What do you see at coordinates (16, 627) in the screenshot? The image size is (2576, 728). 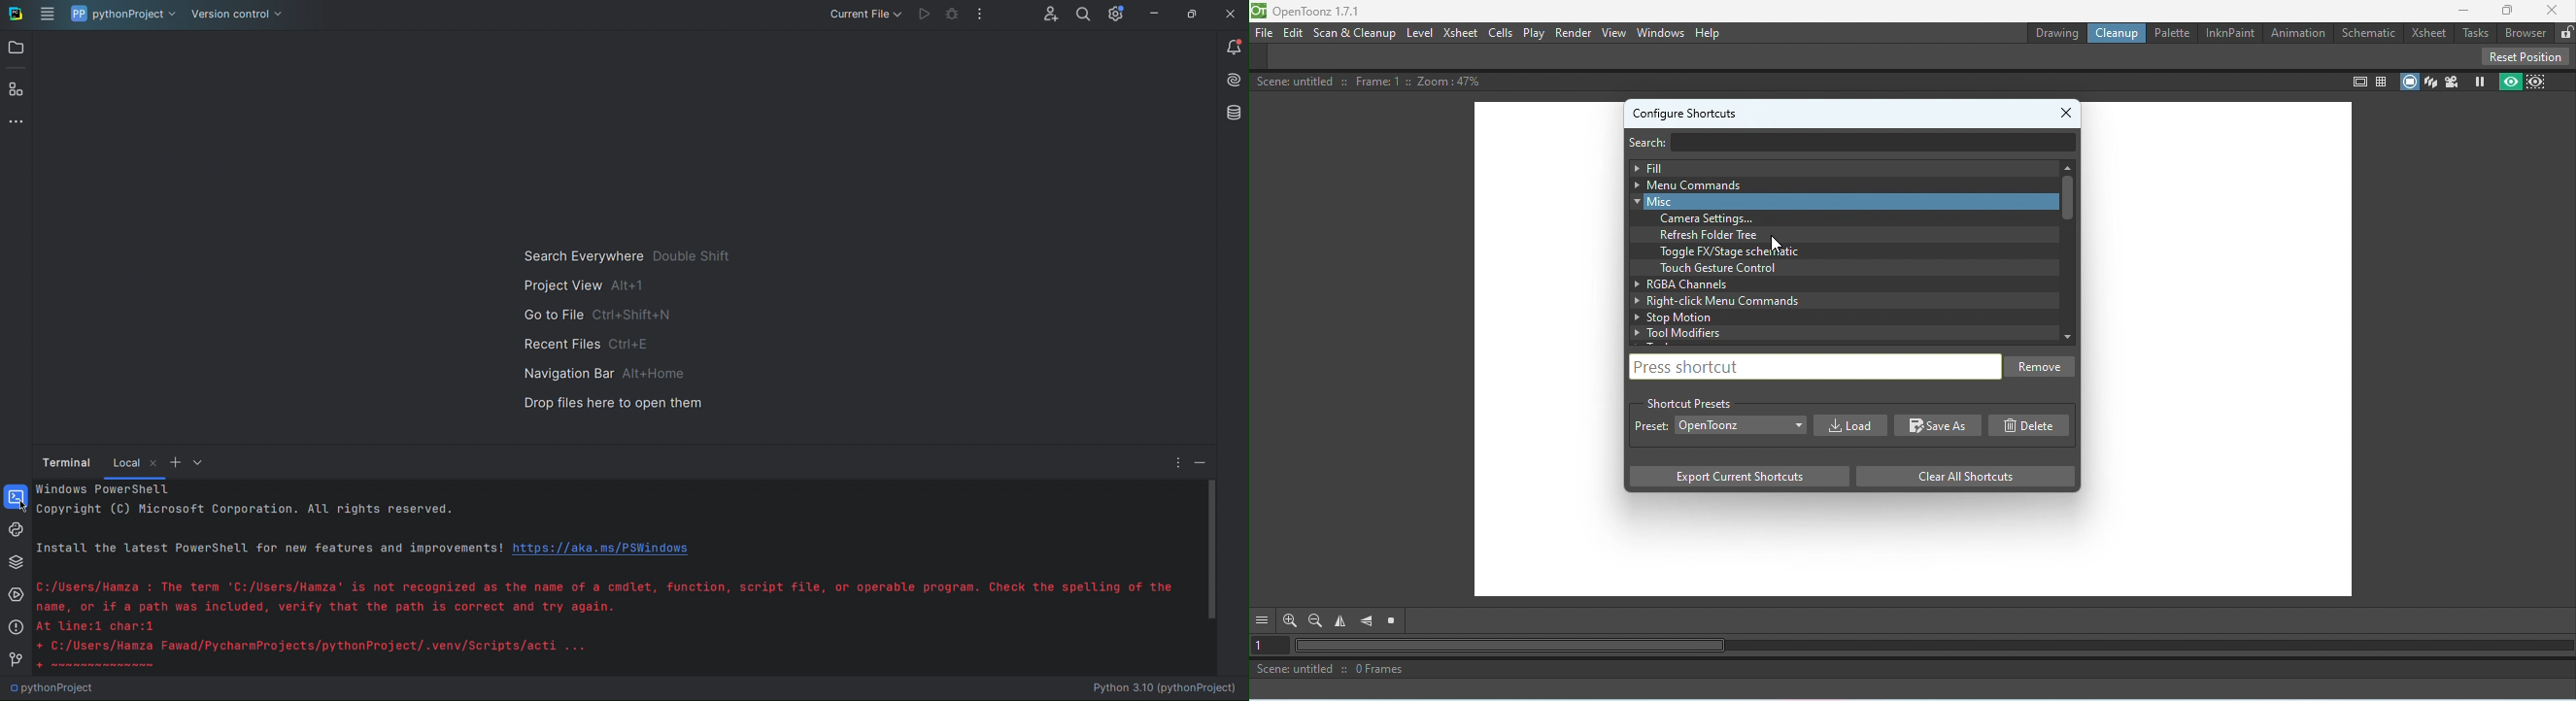 I see `Problems` at bounding box center [16, 627].